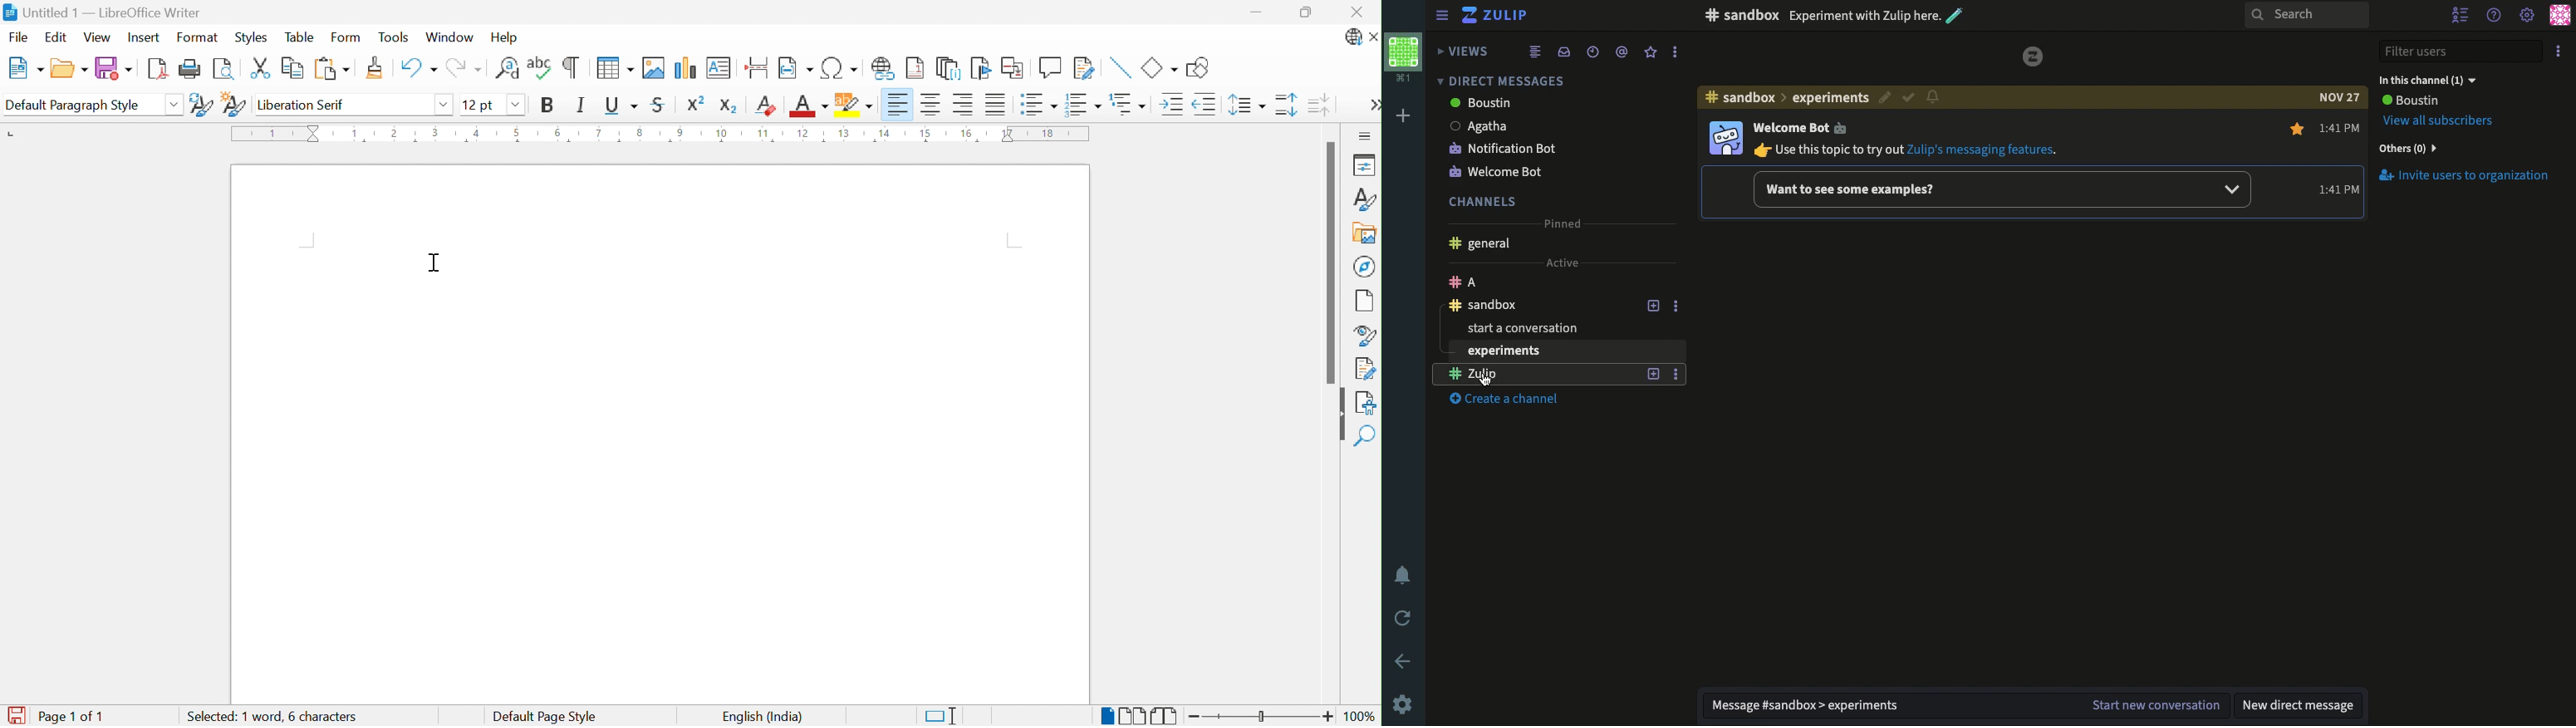 The image size is (2576, 728). I want to click on Options, so click(1676, 304).